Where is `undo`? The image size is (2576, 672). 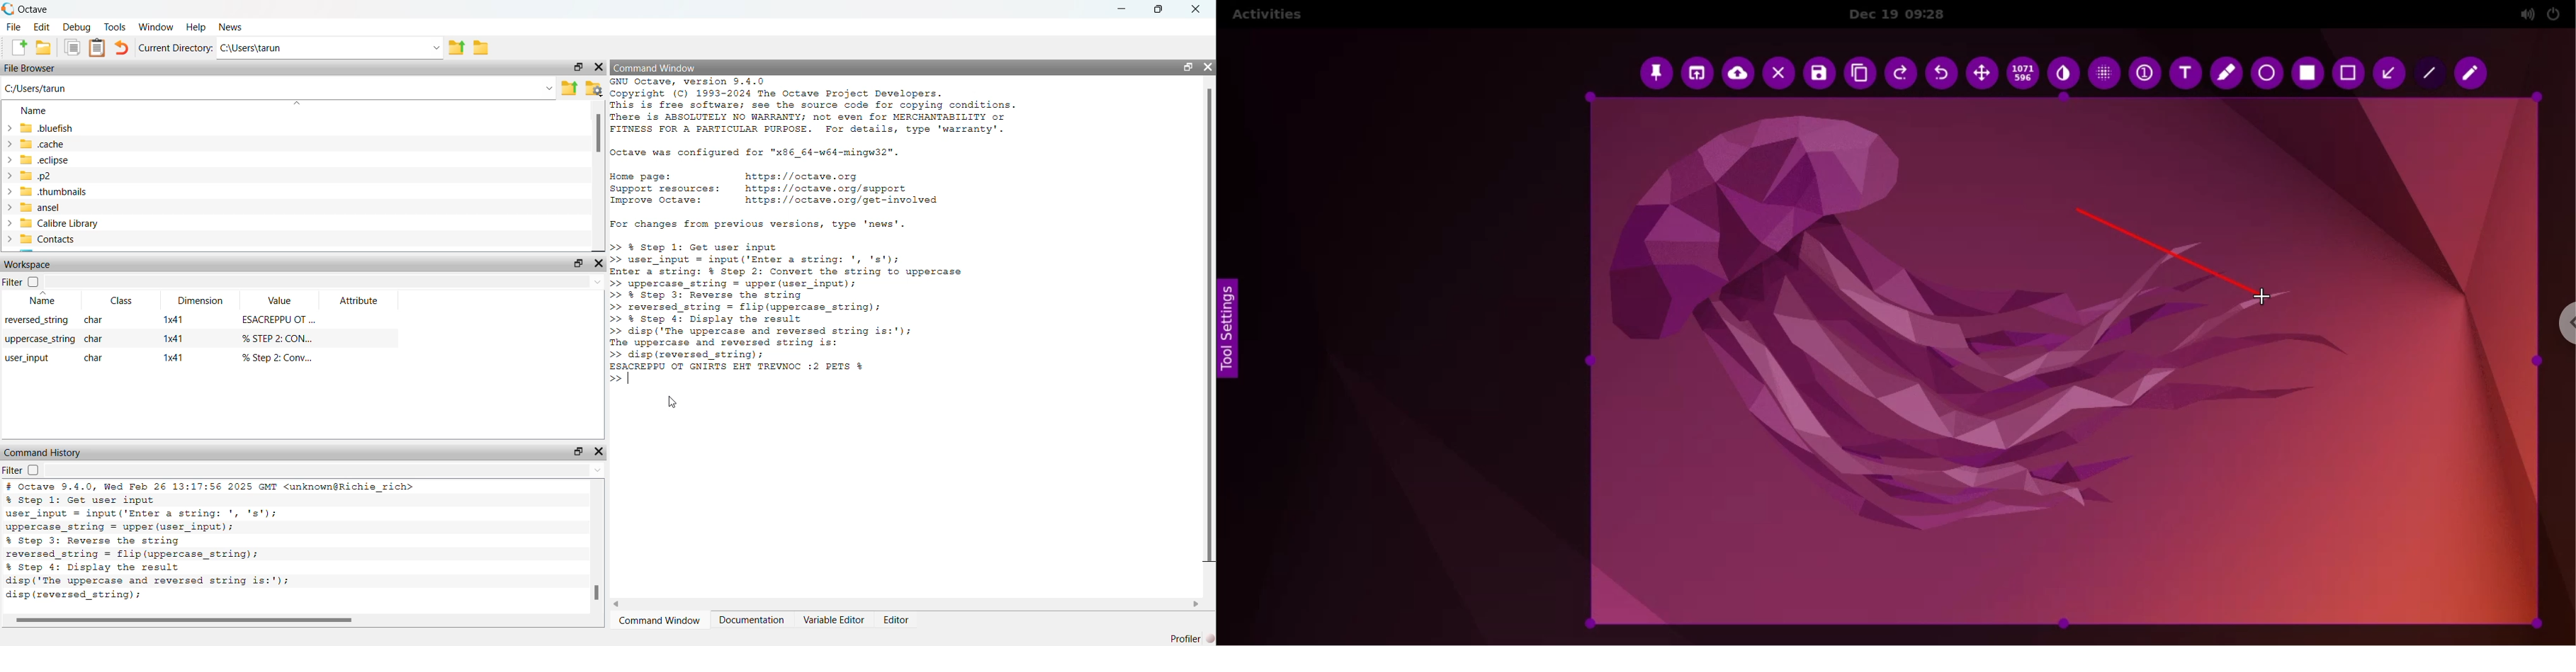
undo is located at coordinates (120, 49).